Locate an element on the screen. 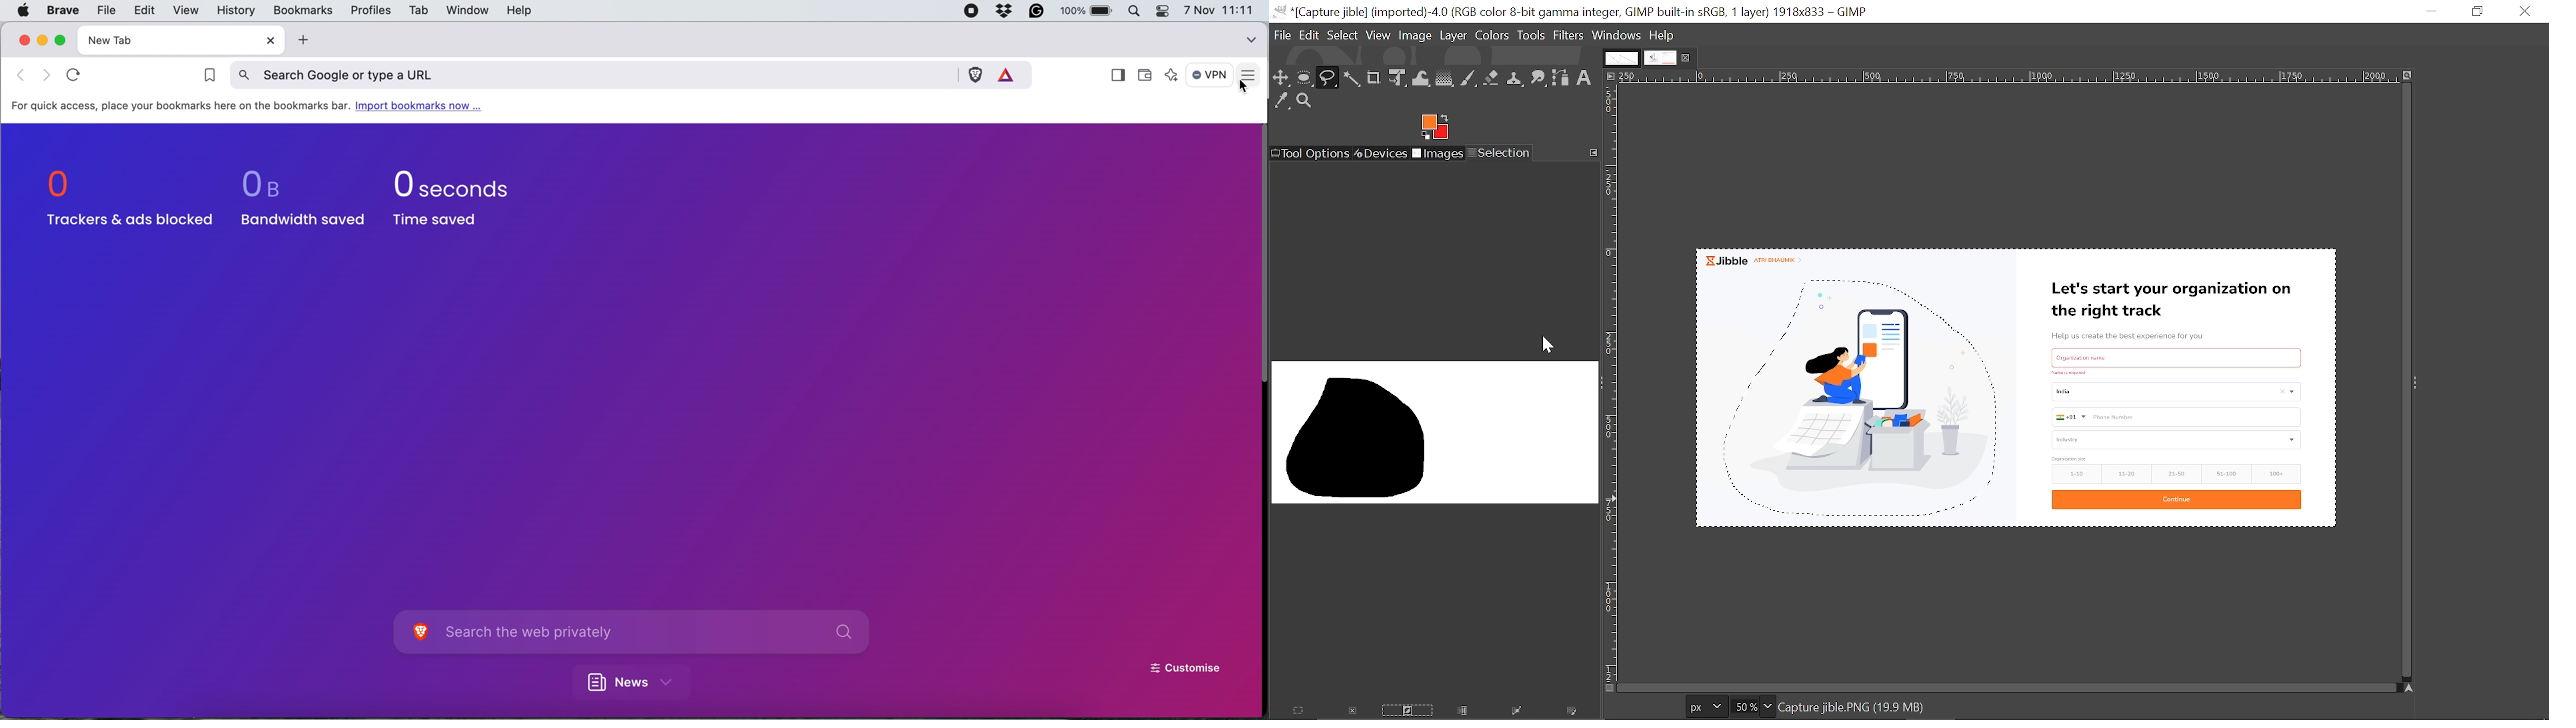 The image size is (2576, 728). Path tool is located at coordinates (1562, 80).